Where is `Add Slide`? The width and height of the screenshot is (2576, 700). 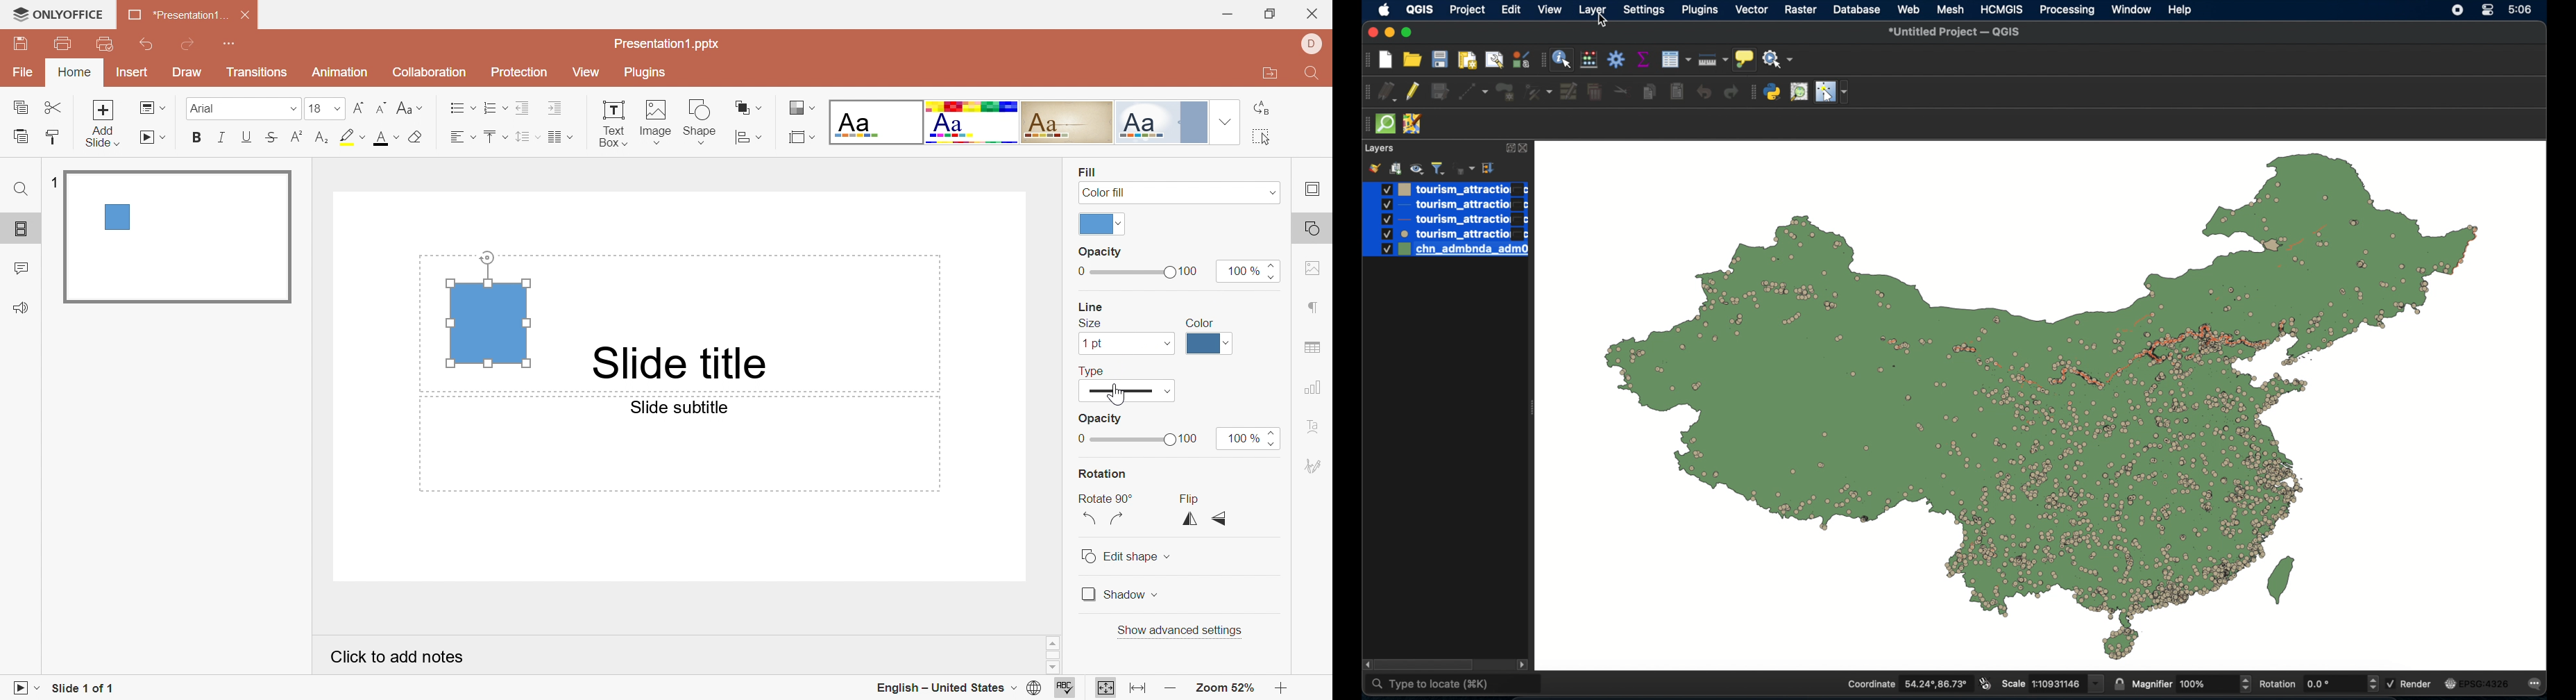 Add Slide is located at coordinates (106, 124).